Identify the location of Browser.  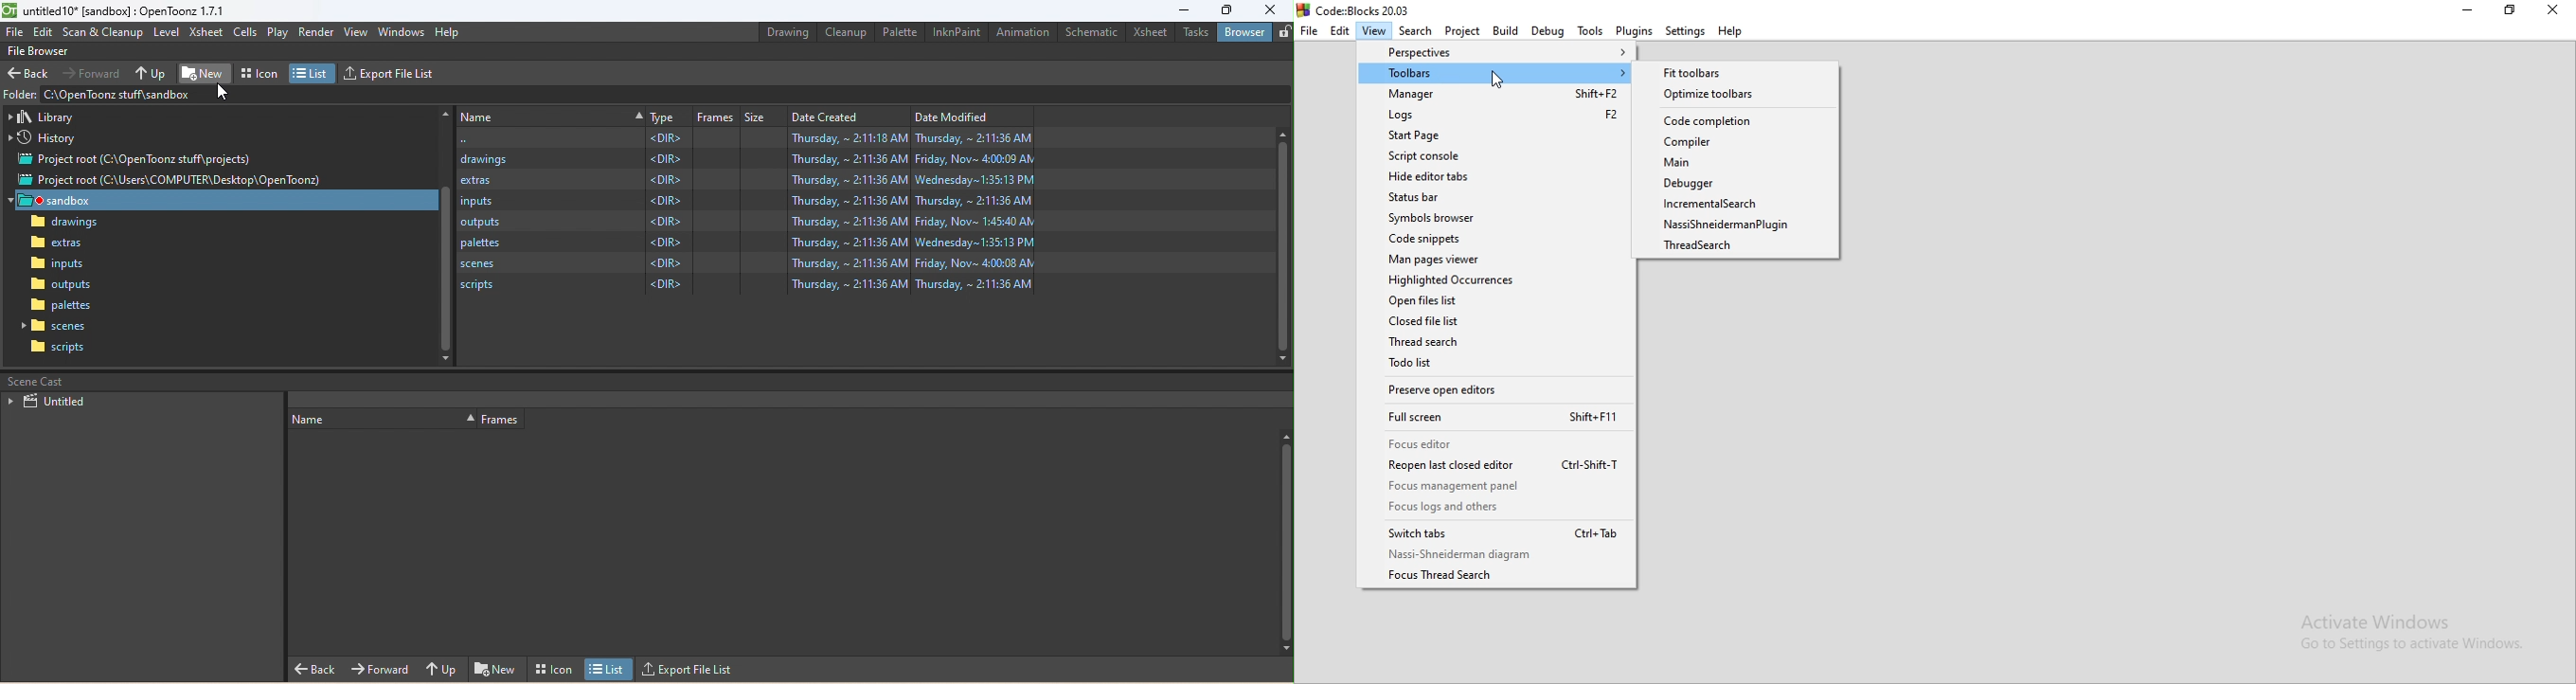
(1245, 29).